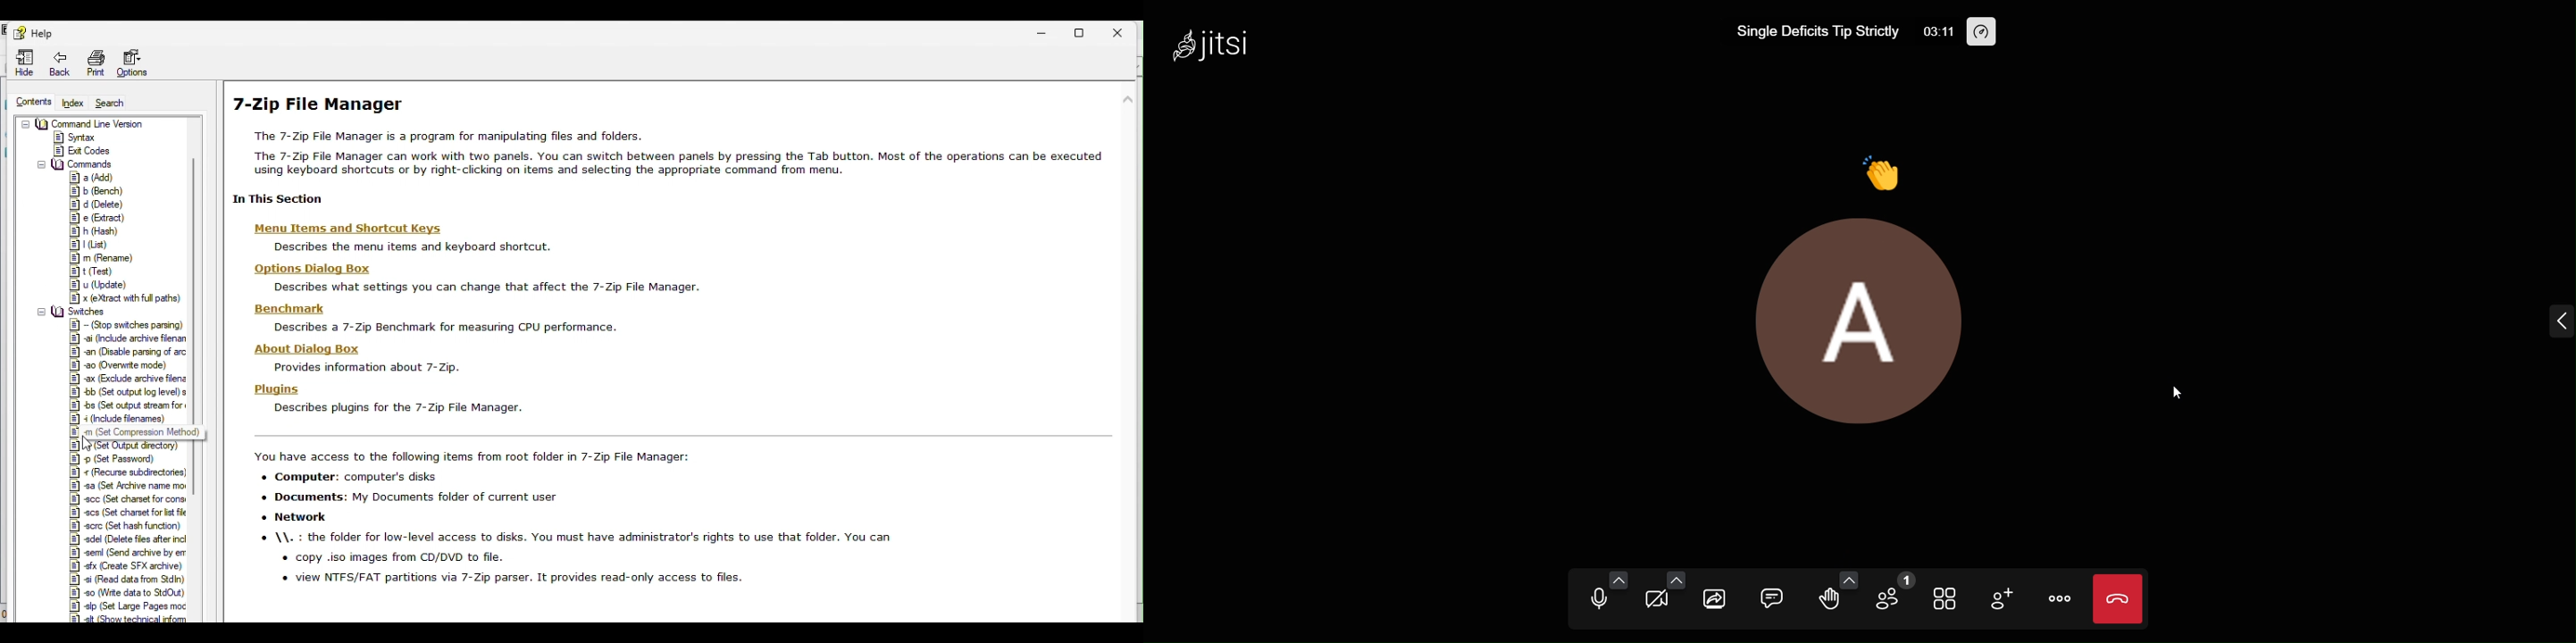  Describe the element at coordinates (88, 178) in the screenshot. I see `add` at that location.